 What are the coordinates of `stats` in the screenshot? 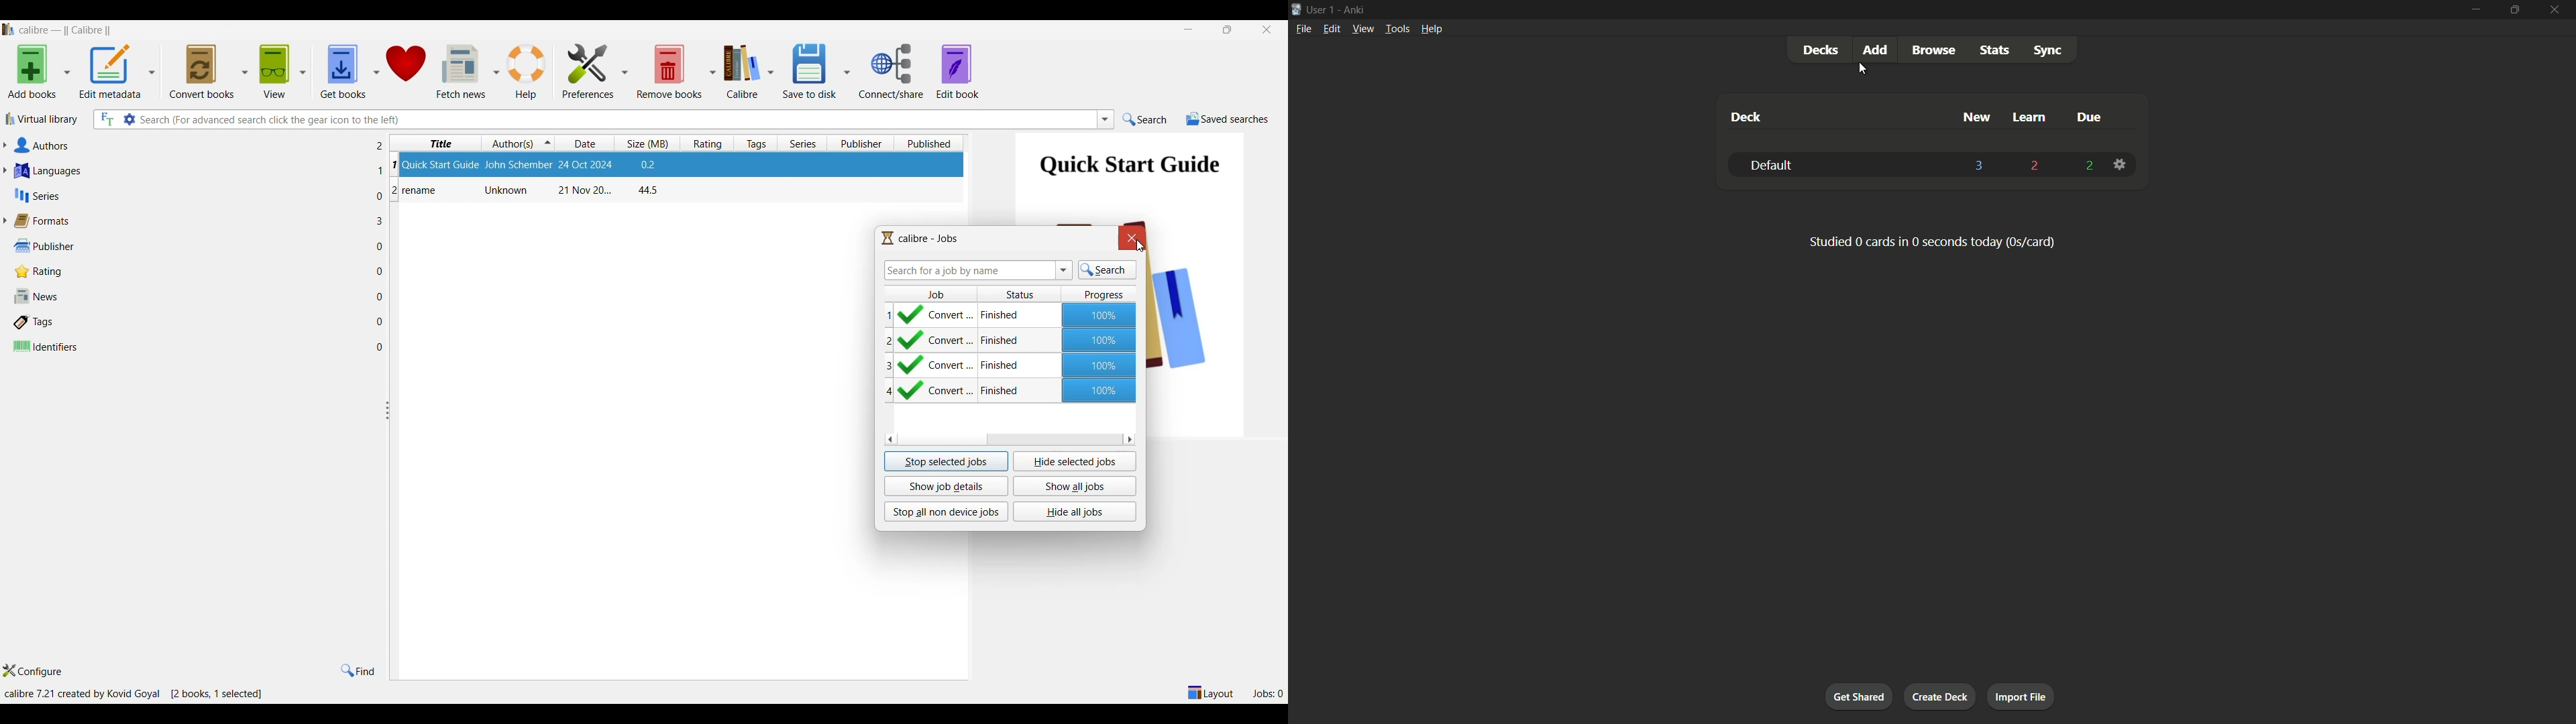 It's located at (1996, 50).